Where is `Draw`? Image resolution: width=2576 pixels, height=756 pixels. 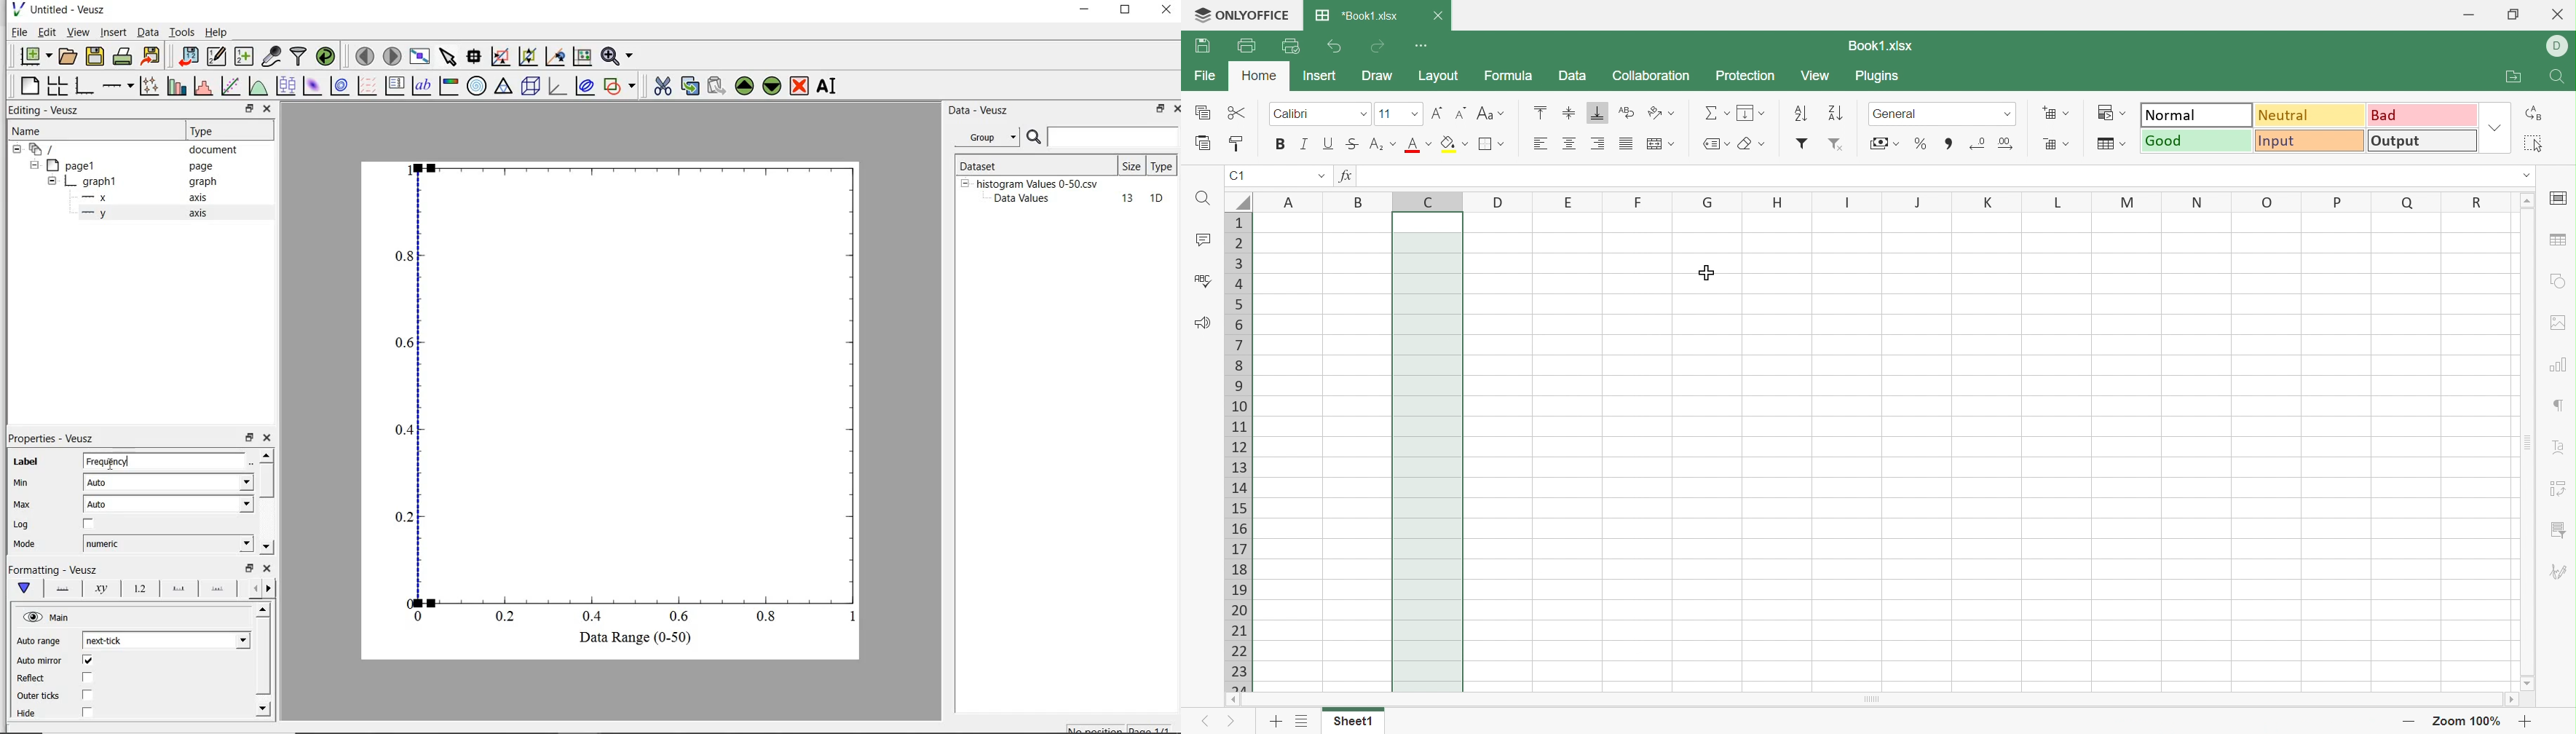 Draw is located at coordinates (1379, 76).